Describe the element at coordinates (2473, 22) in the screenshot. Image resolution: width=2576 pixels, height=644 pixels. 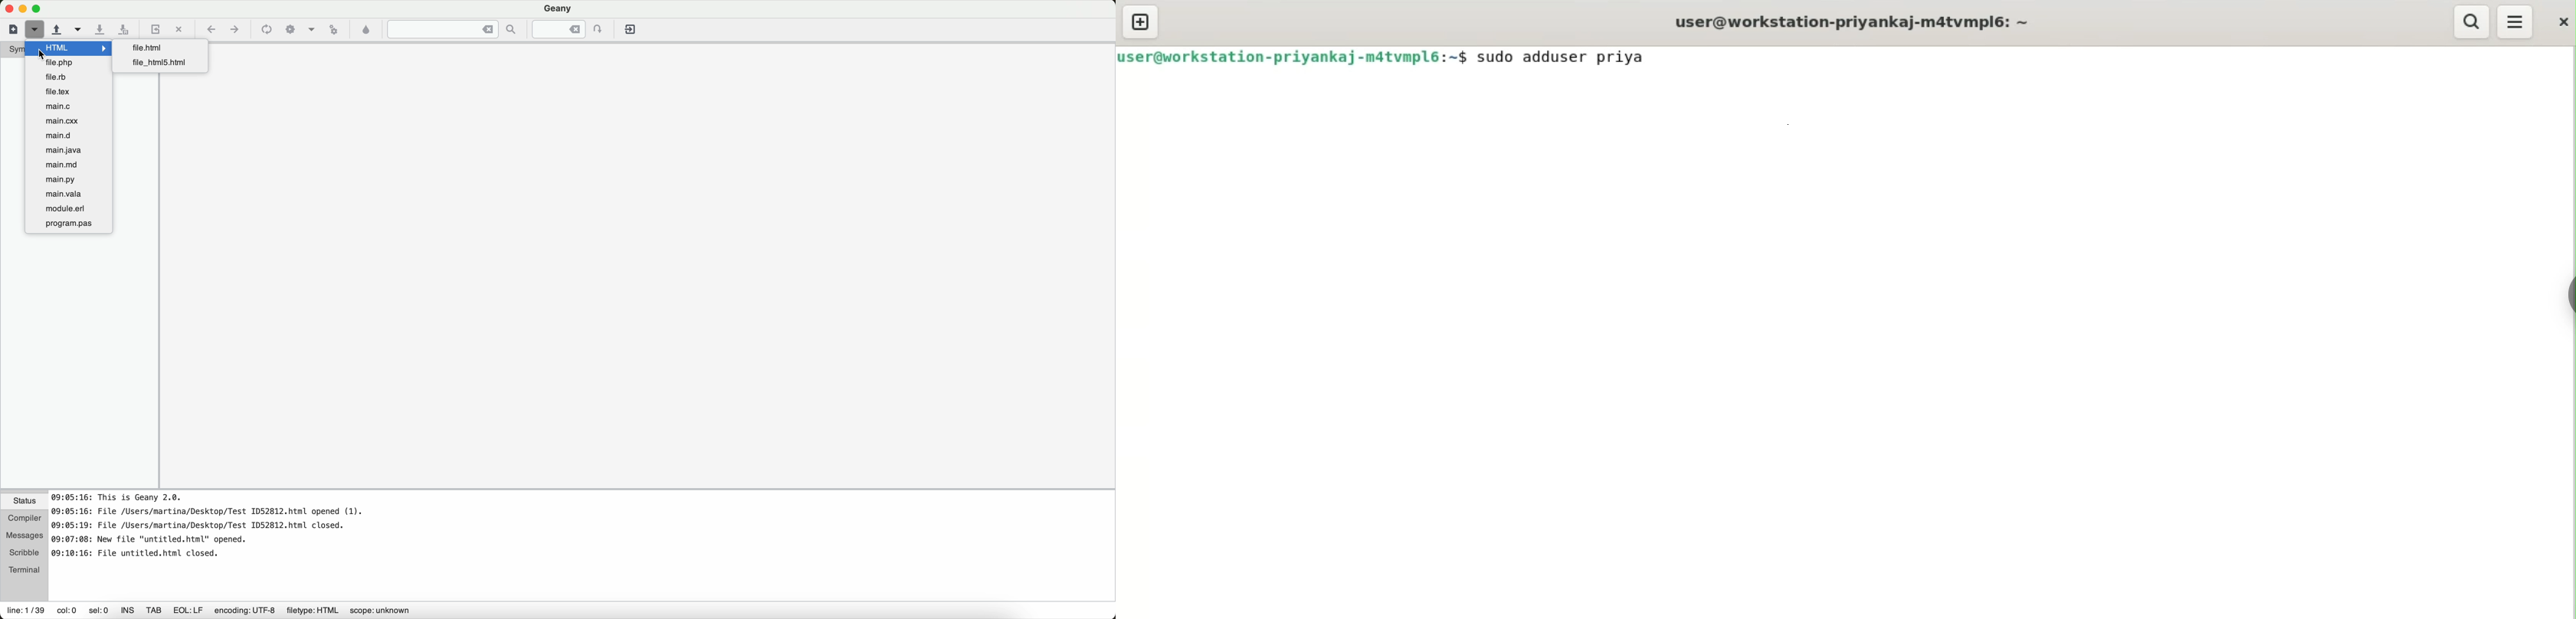
I see `search` at that location.